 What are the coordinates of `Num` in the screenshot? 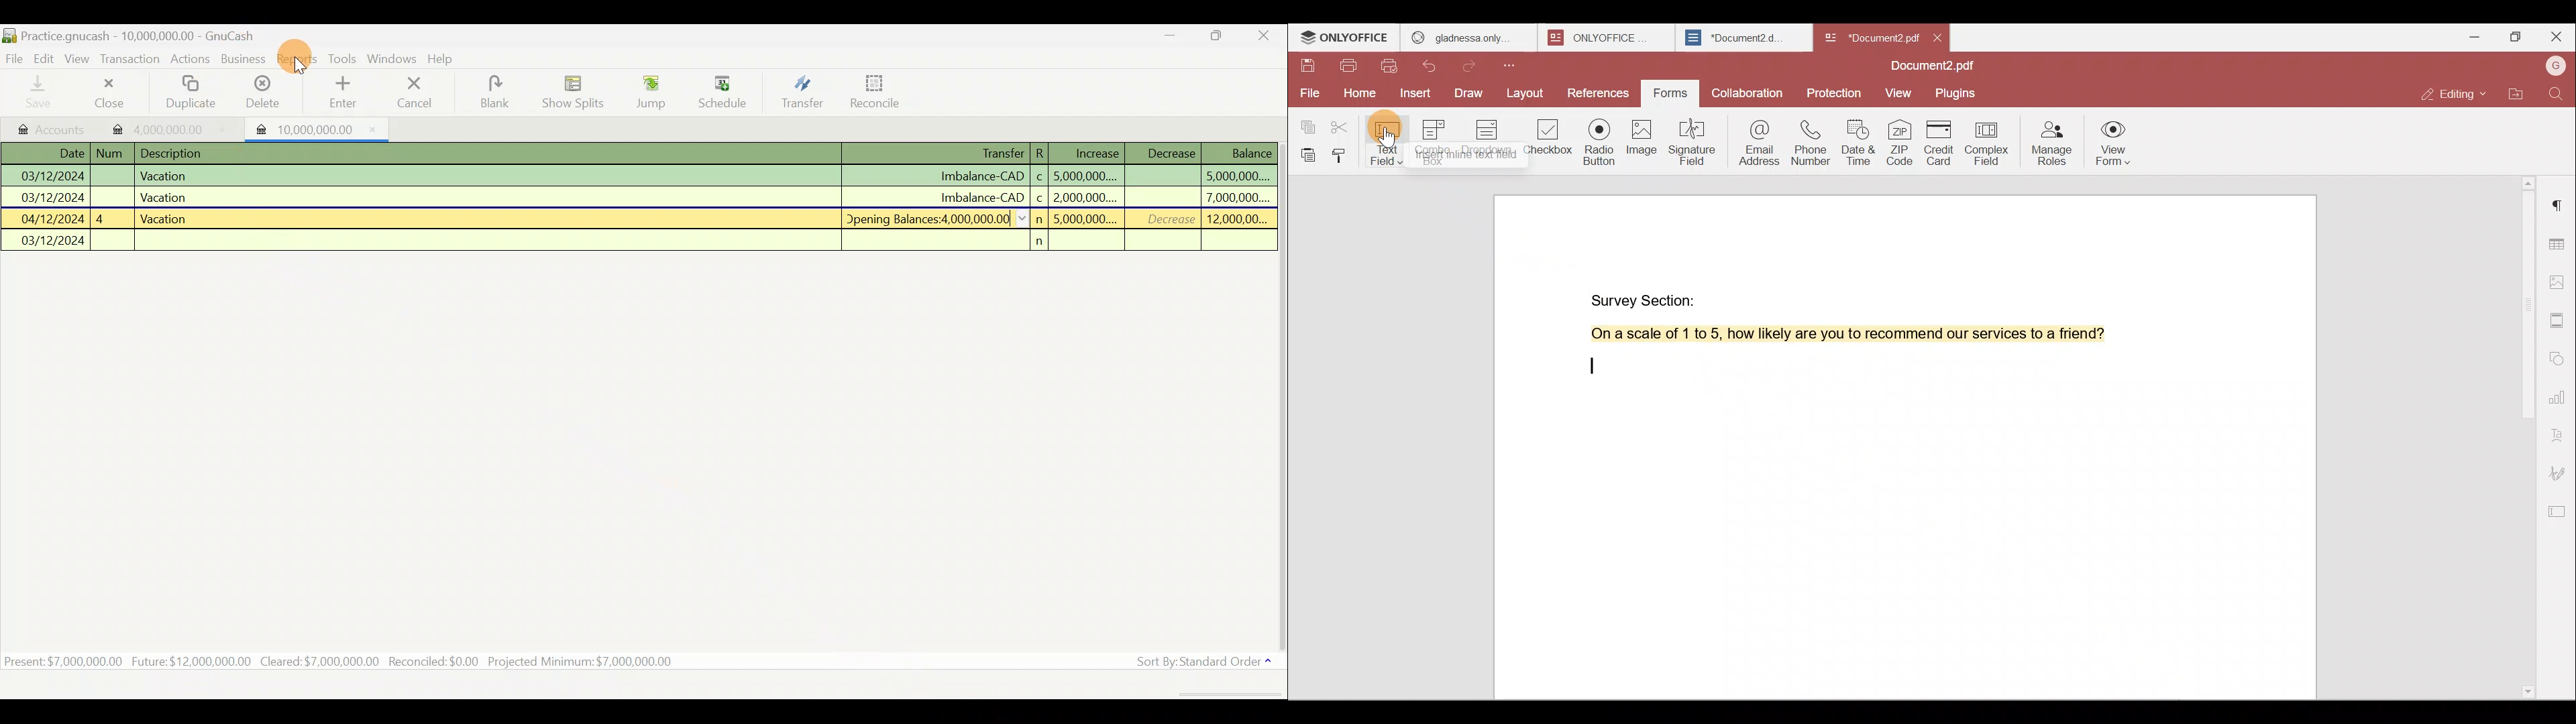 It's located at (111, 154).